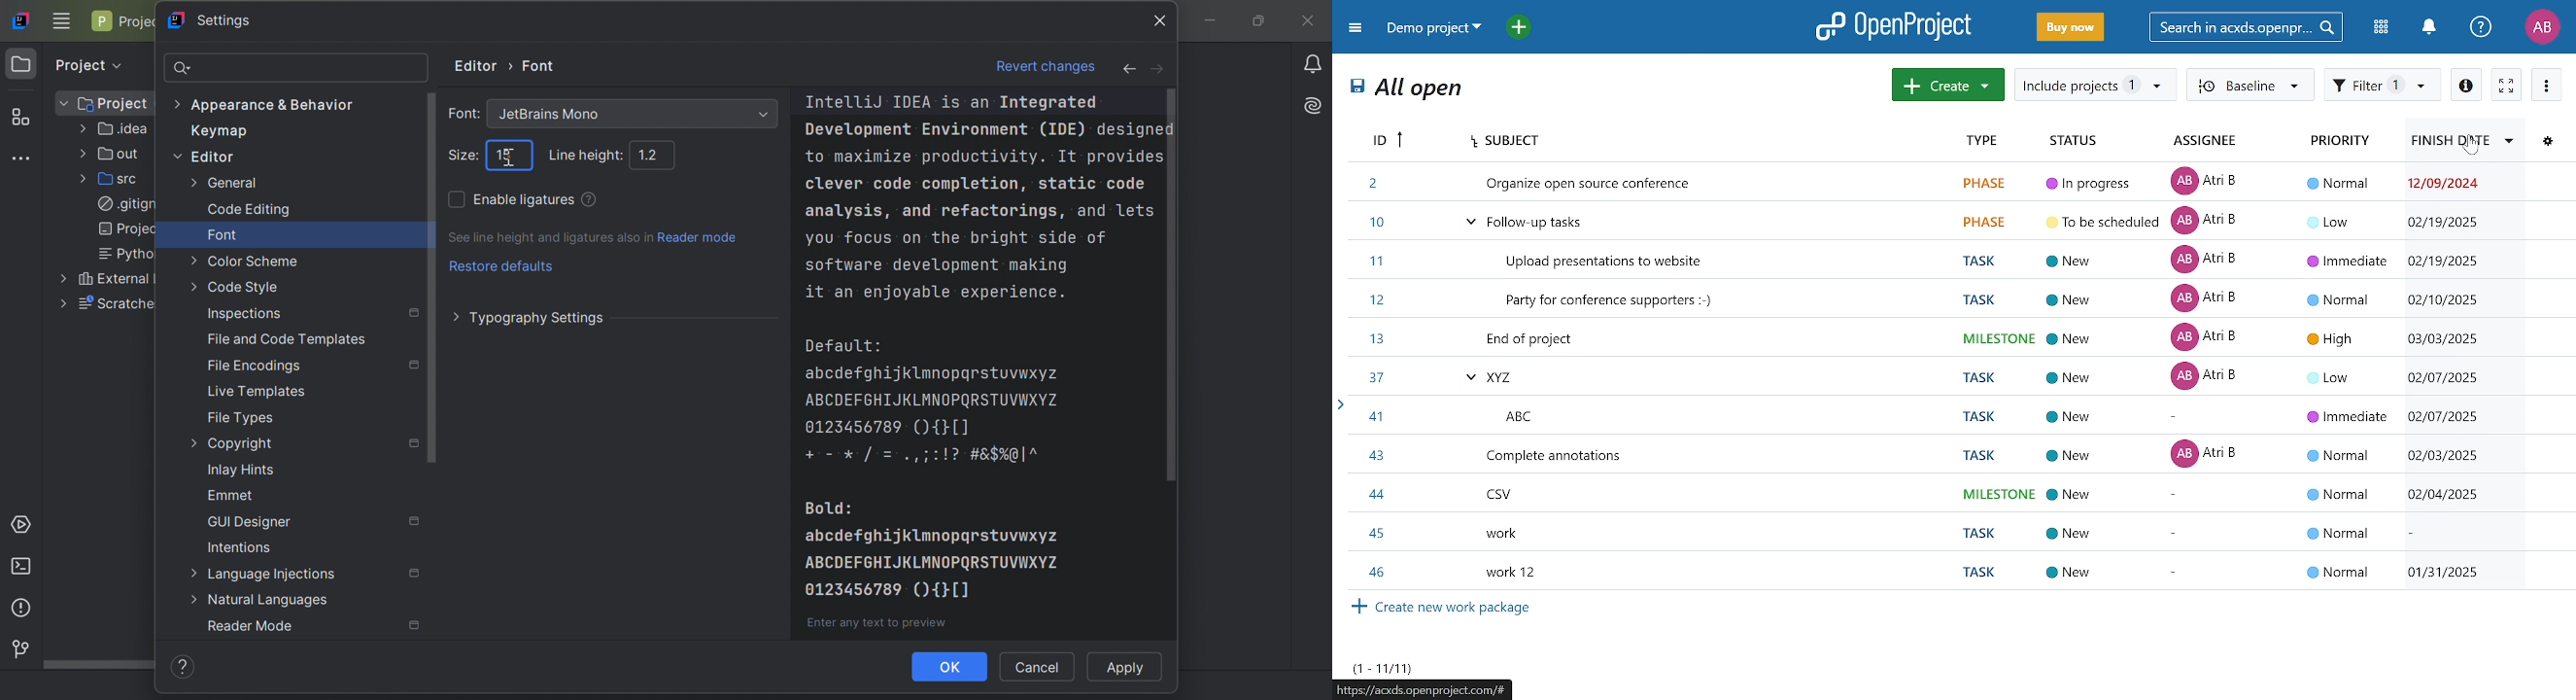  Describe the element at coordinates (1964, 298) in the screenshot. I see `task titled "Party for party supporters"` at that location.